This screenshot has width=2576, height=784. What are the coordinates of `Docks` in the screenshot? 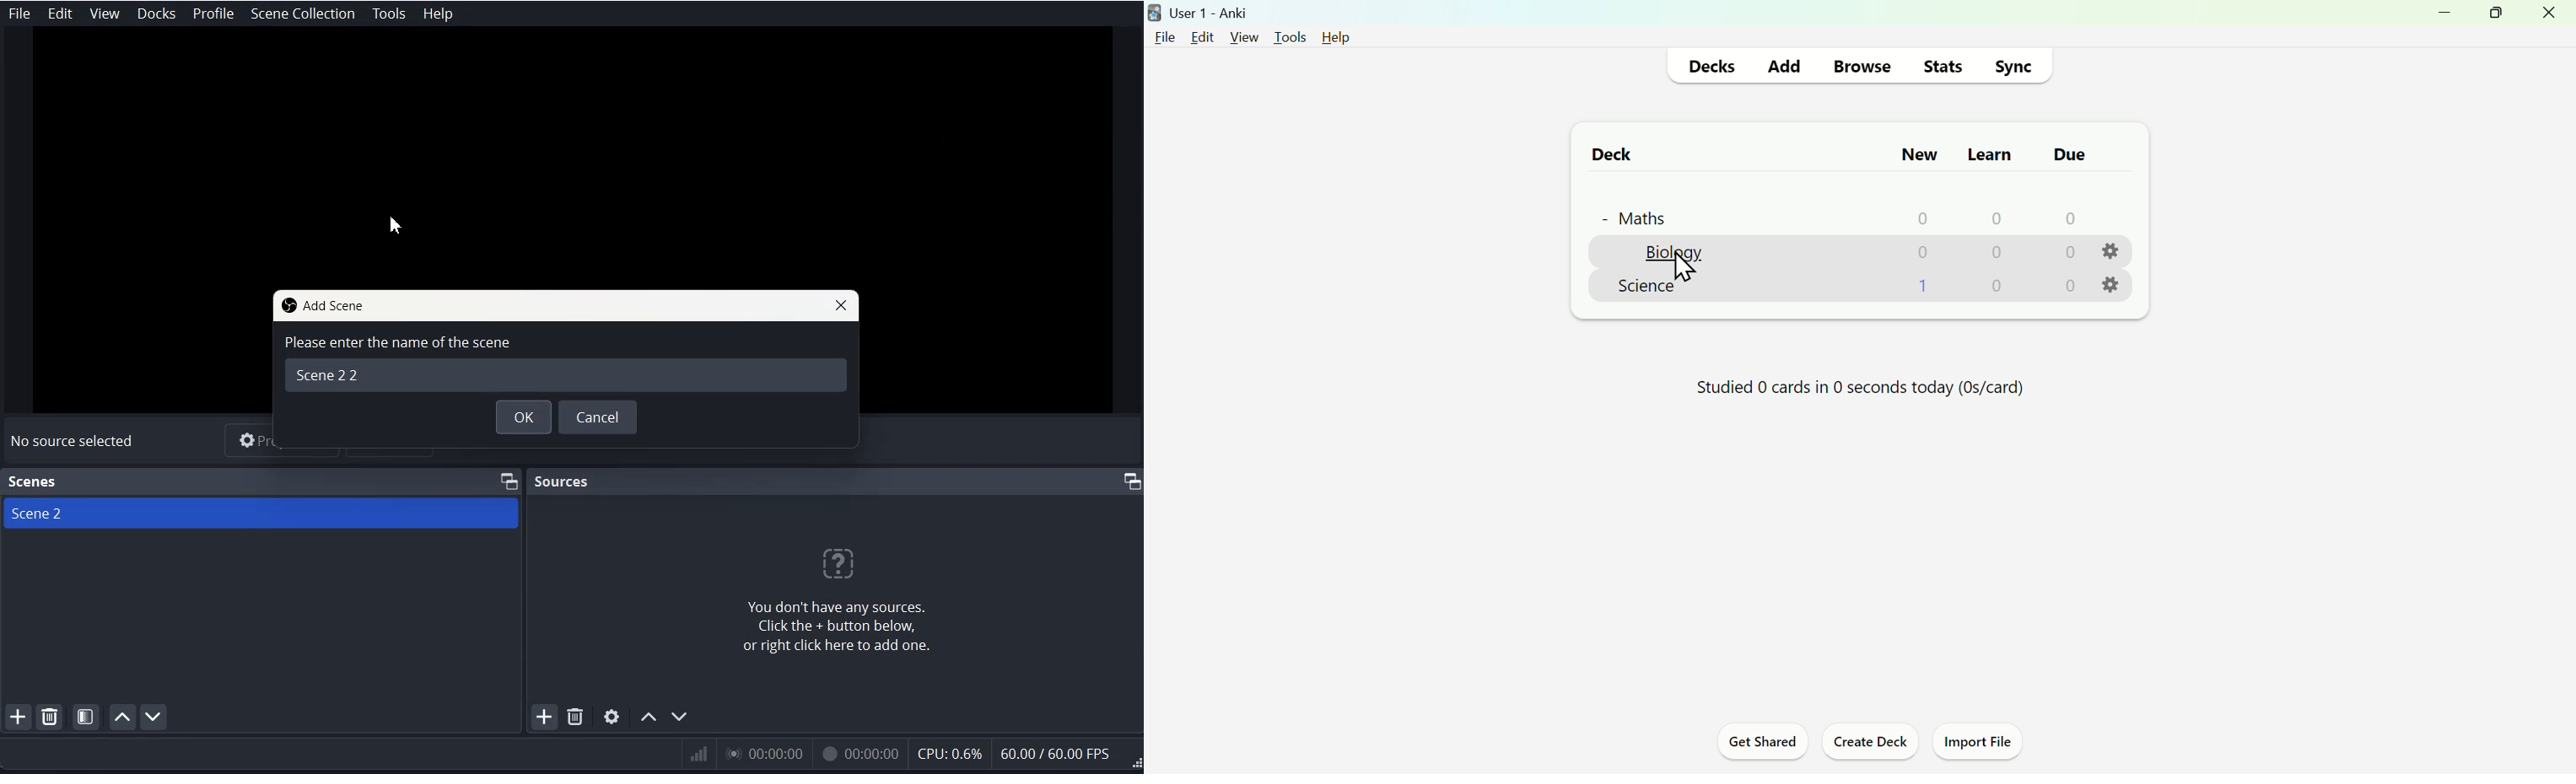 It's located at (159, 13).